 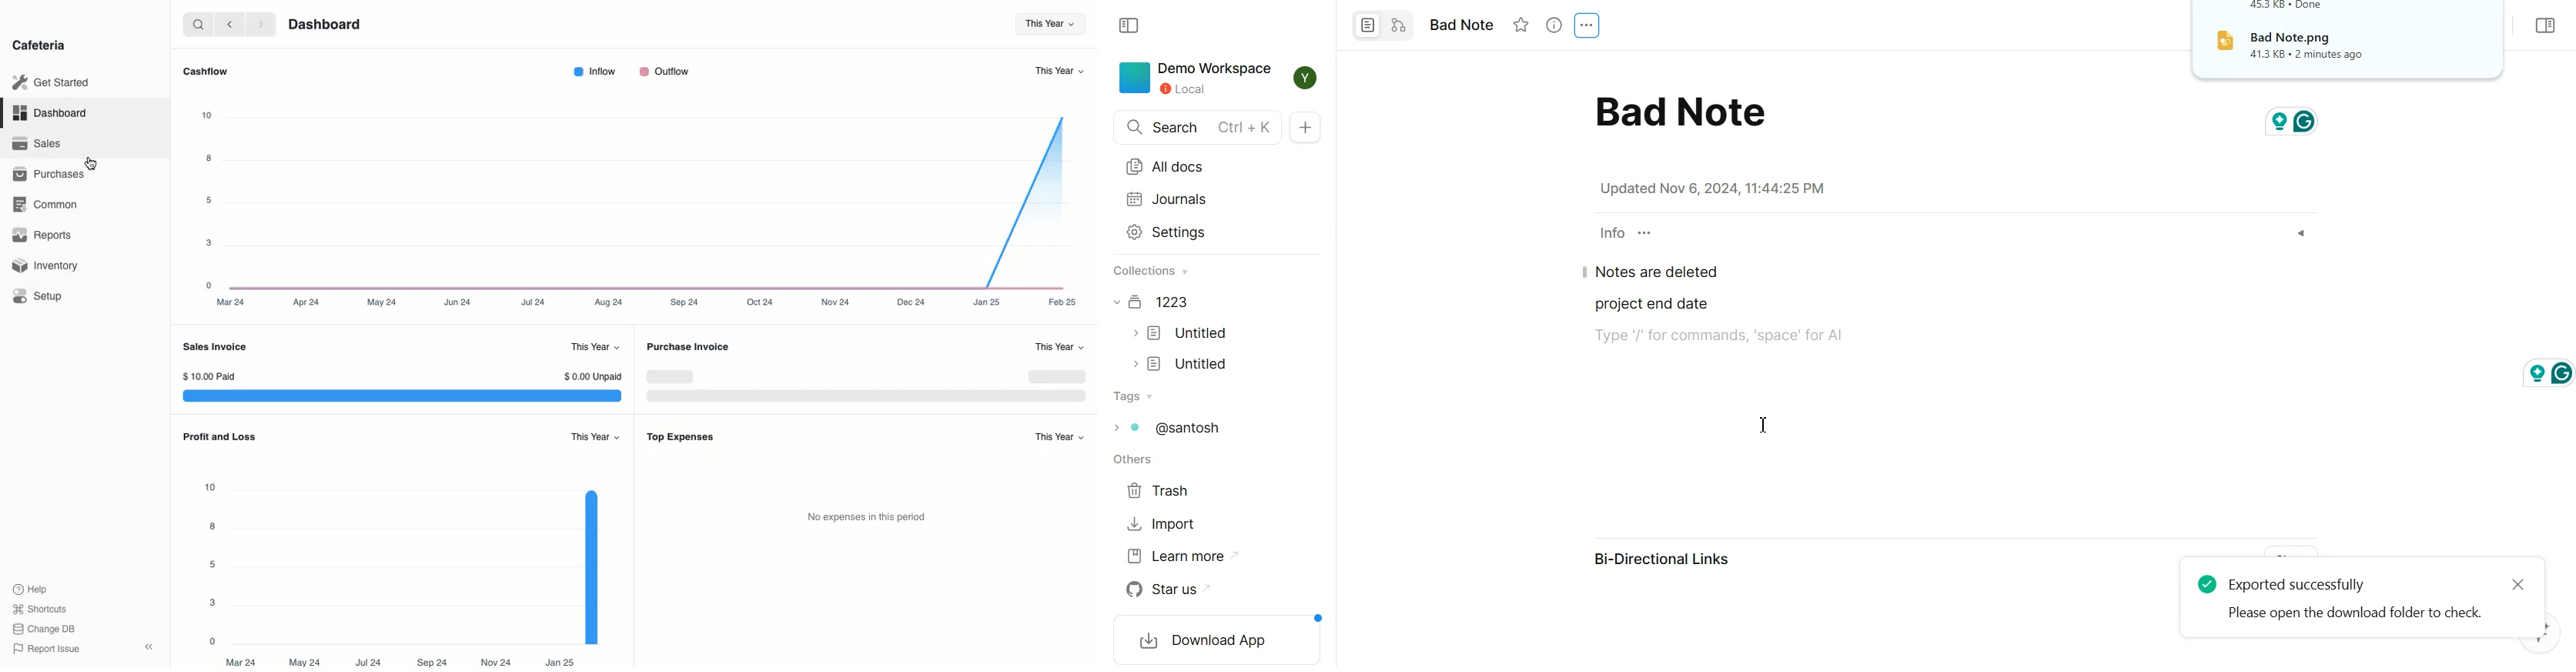 I want to click on Profit and Loss, so click(x=222, y=435).